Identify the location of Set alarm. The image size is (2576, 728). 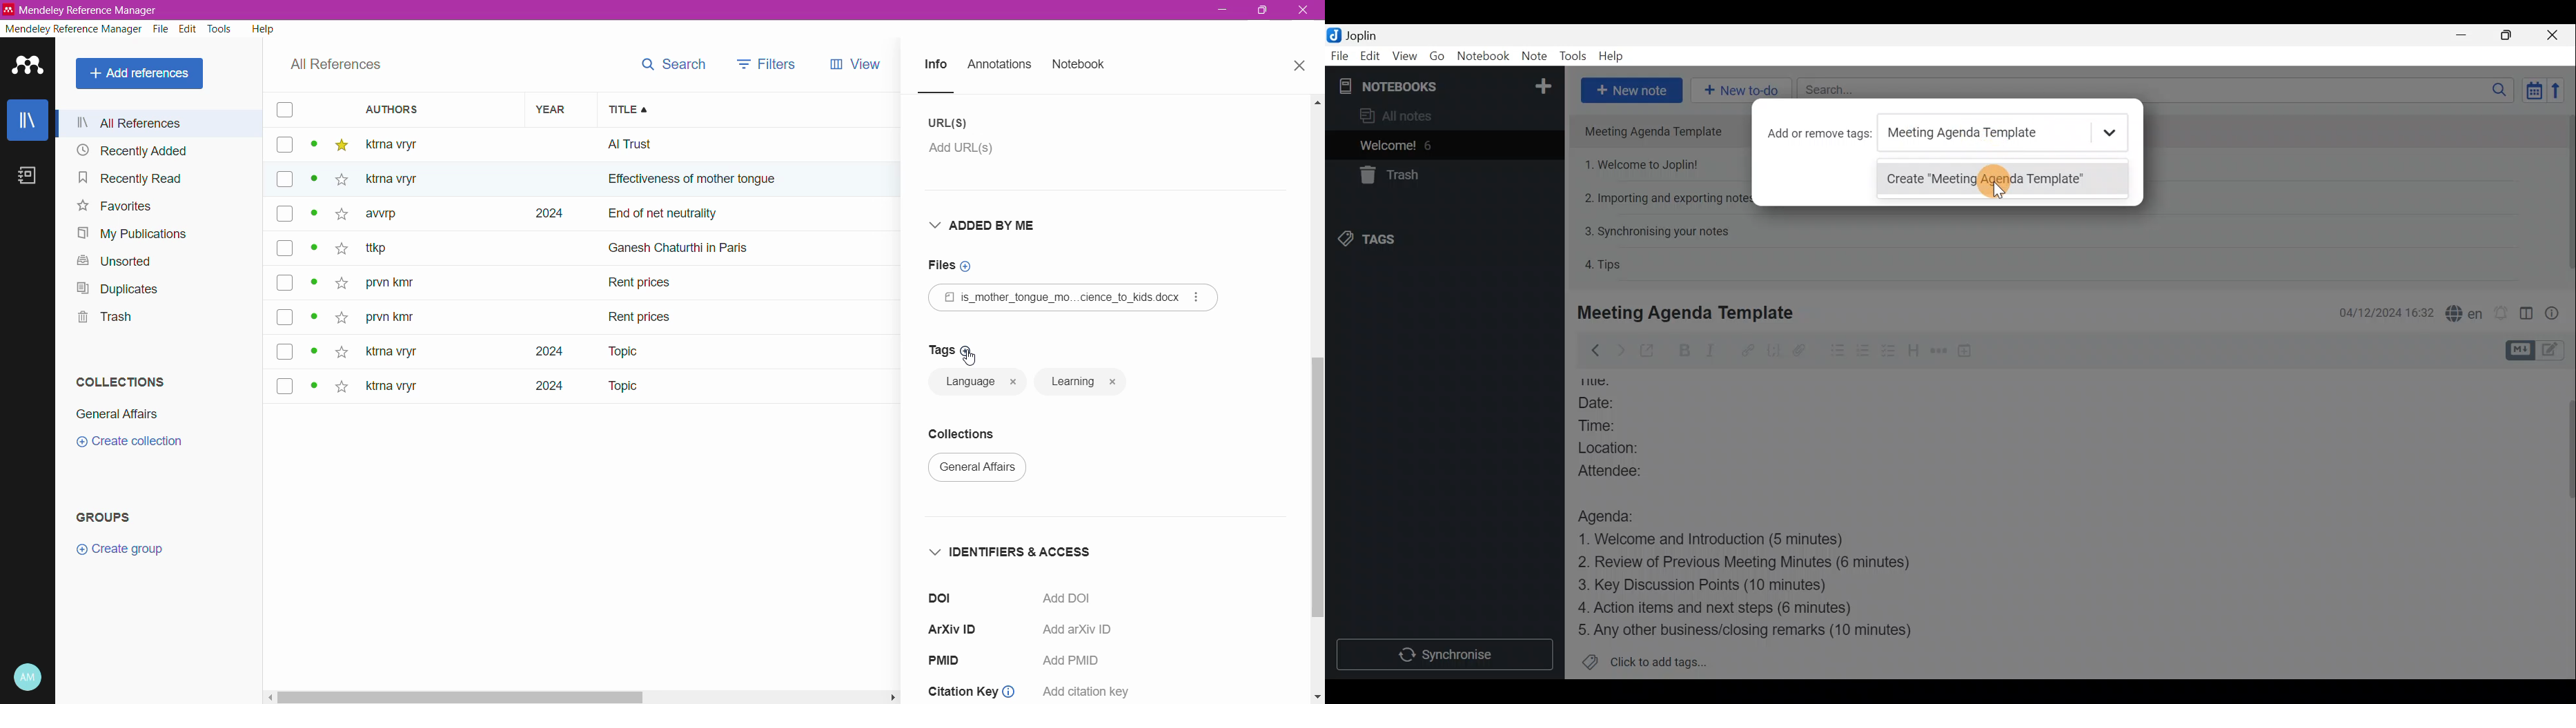
(2503, 313).